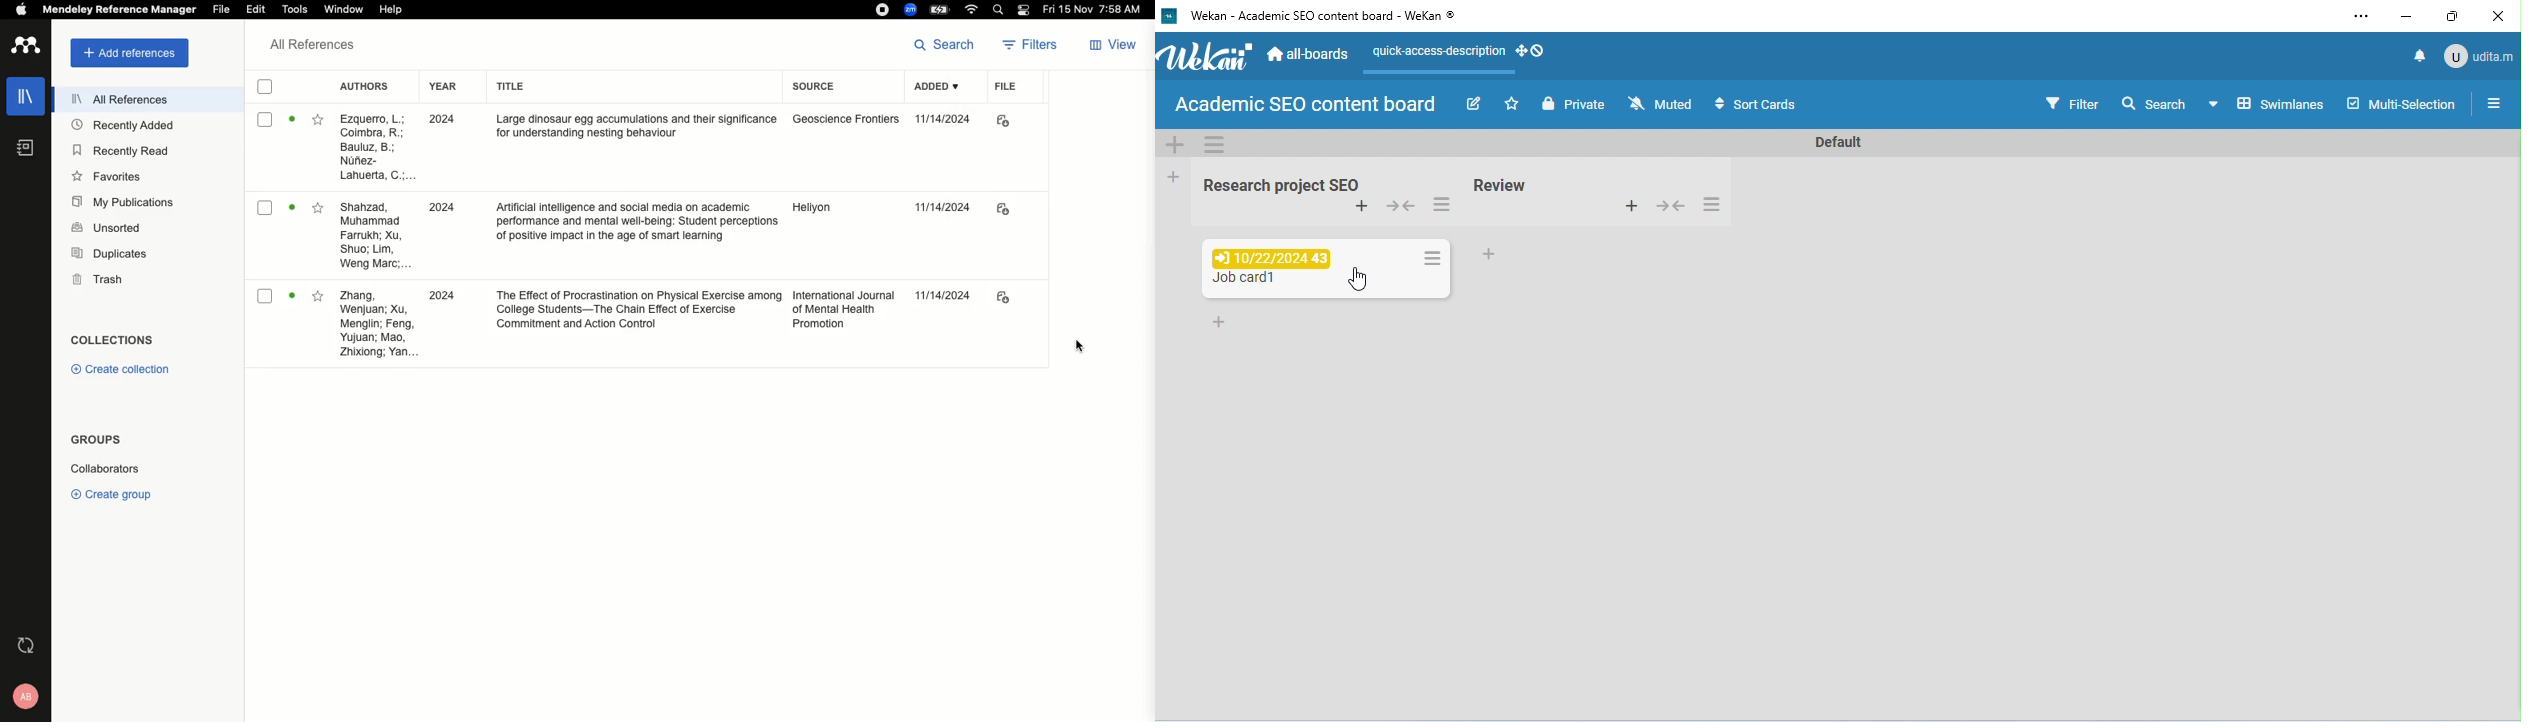 This screenshot has height=728, width=2548. What do you see at coordinates (22, 696) in the screenshot?
I see `Account and help` at bounding box center [22, 696].